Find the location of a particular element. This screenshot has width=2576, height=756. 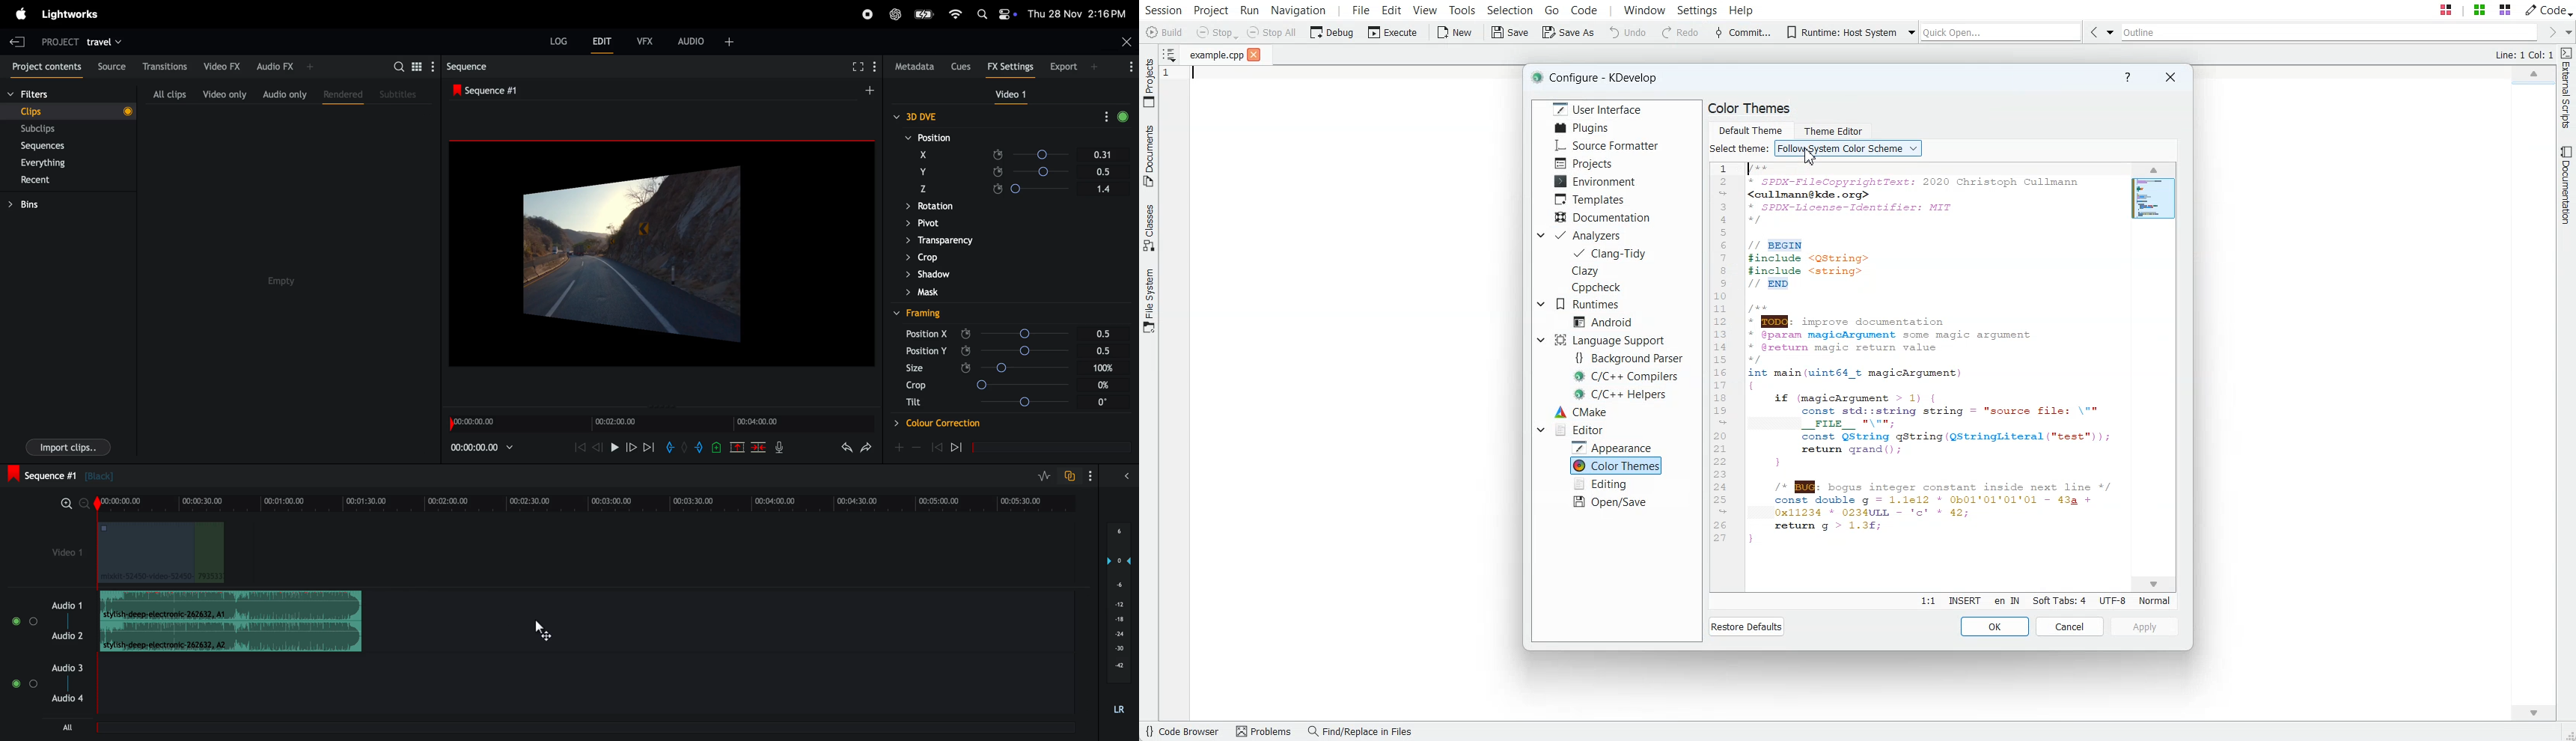

Projects is located at coordinates (1584, 163).